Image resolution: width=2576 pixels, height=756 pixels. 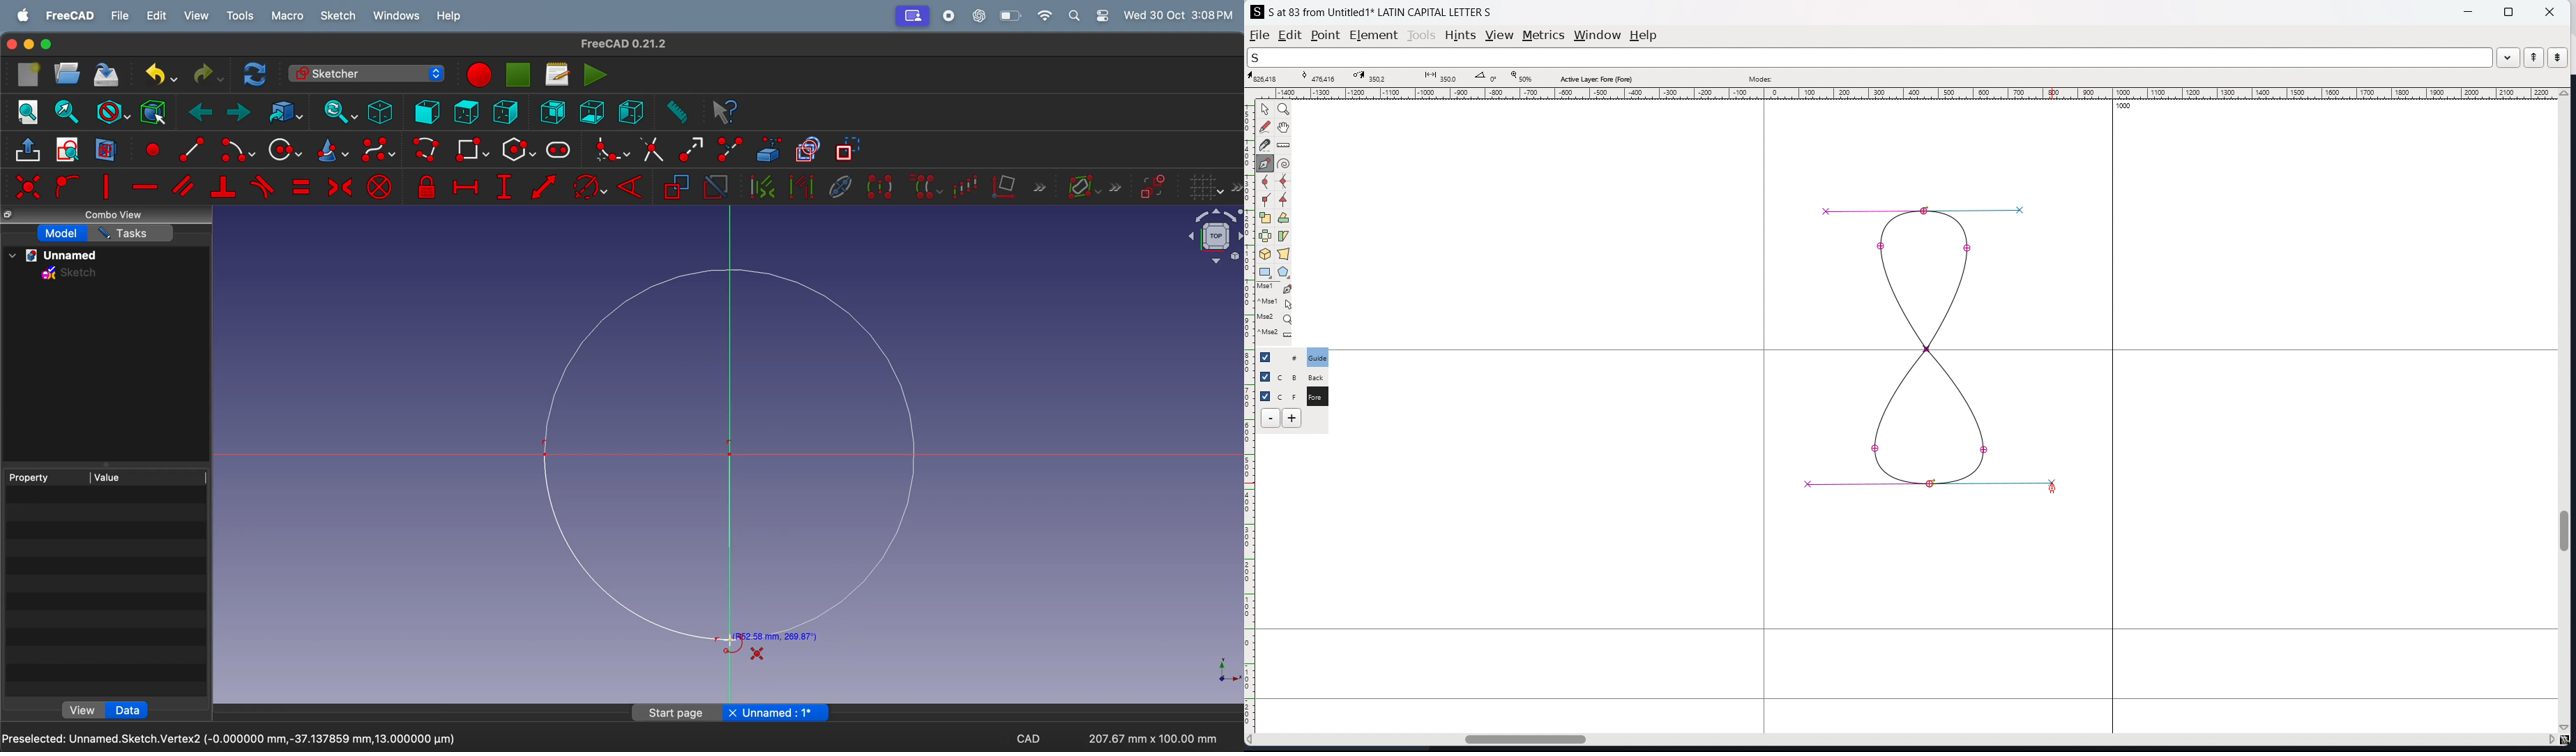 What do you see at coordinates (66, 187) in the screenshot?
I see `constrain point onto arc` at bounding box center [66, 187].